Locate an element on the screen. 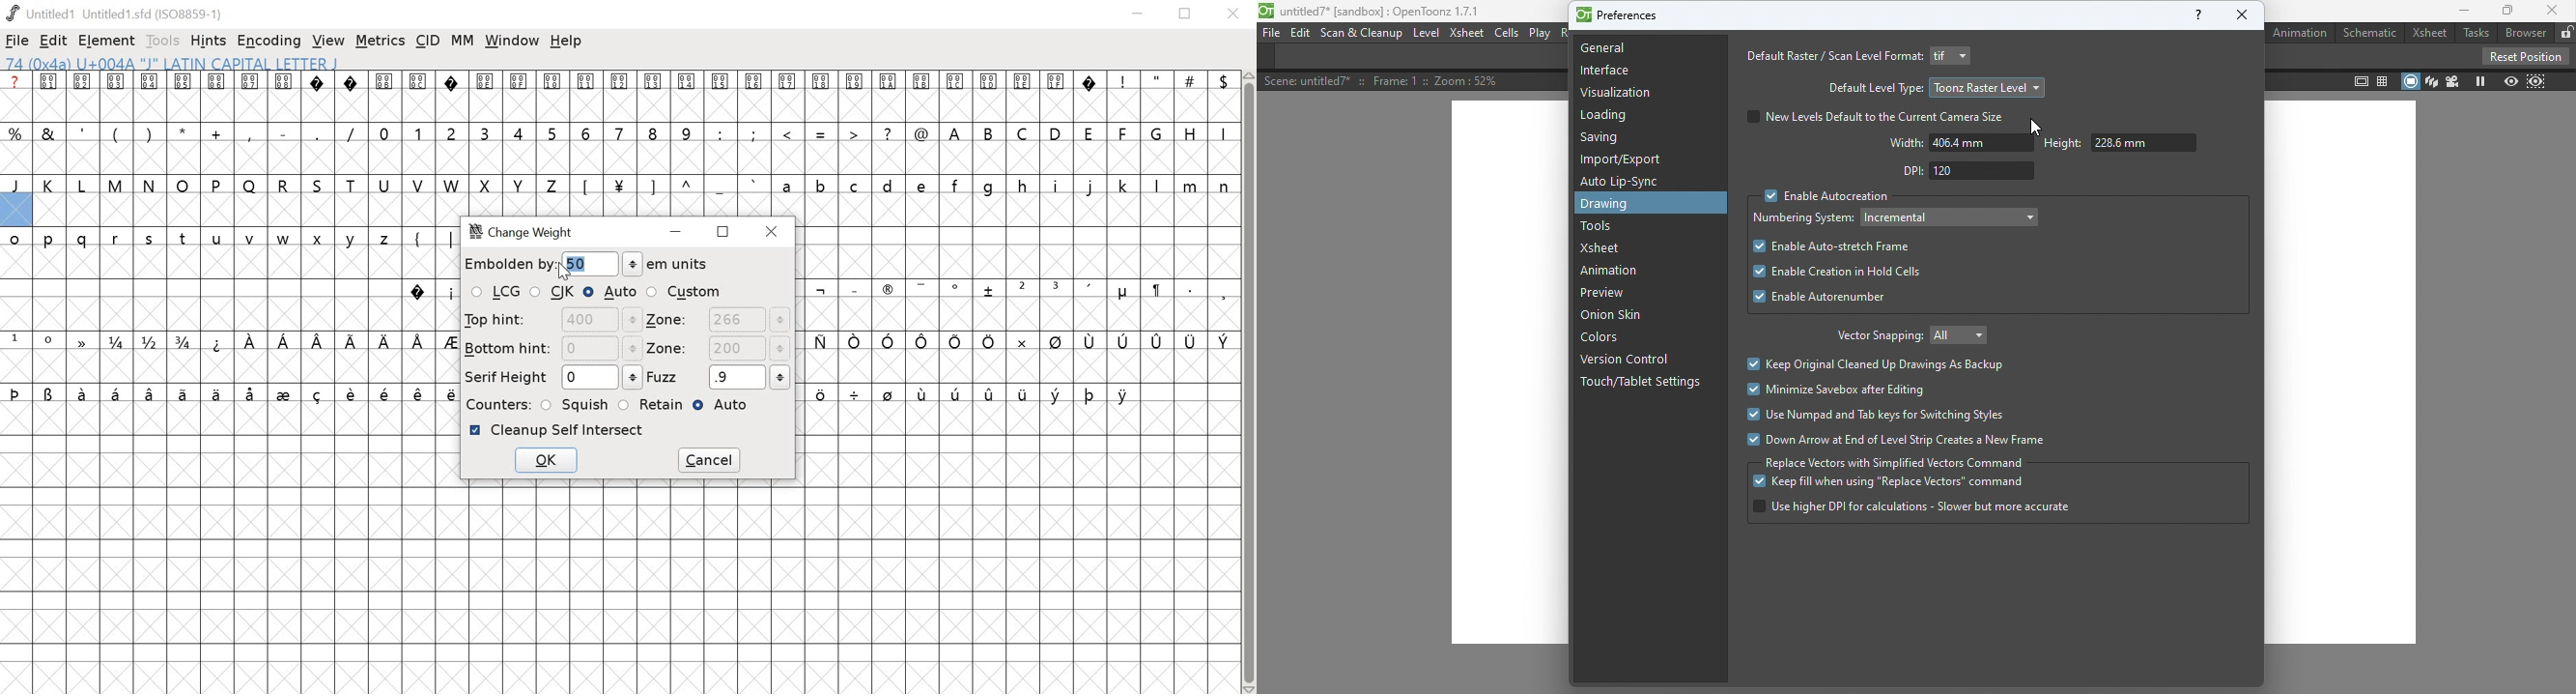 The height and width of the screenshot is (700, 2576). Drop down menu is located at coordinates (1954, 55).